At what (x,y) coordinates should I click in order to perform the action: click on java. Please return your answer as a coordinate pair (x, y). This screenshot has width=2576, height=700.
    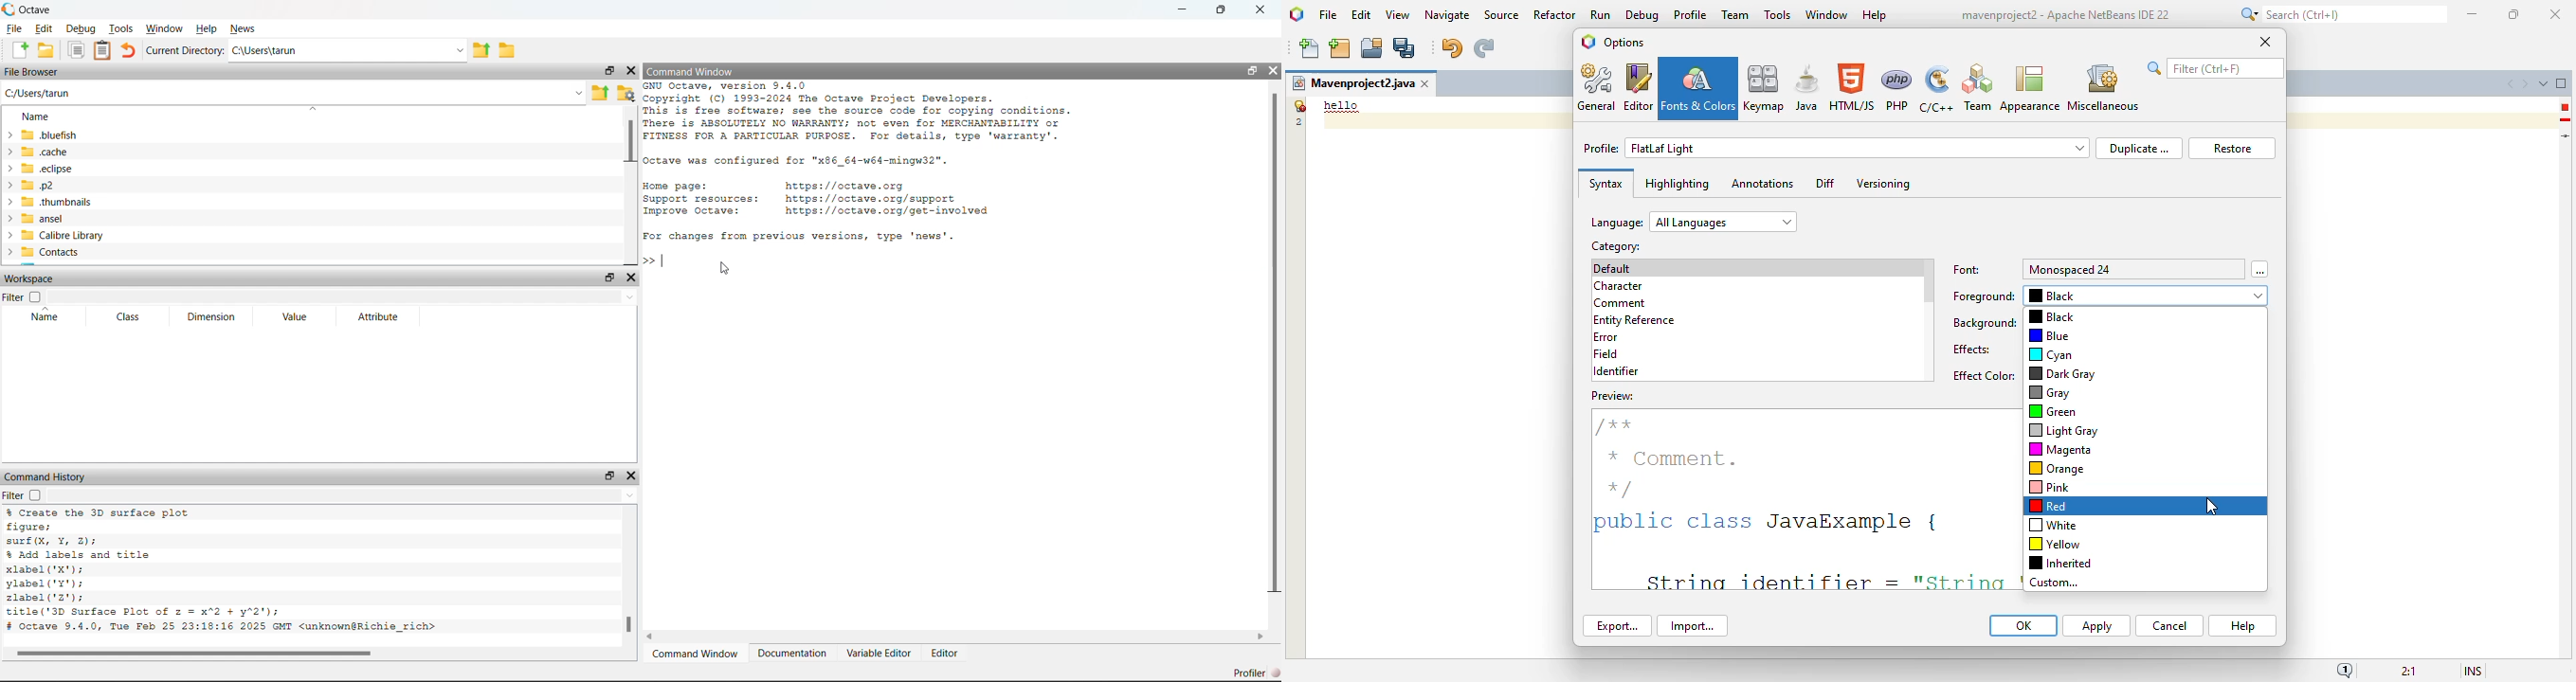
    Looking at the image, I should click on (1807, 87).